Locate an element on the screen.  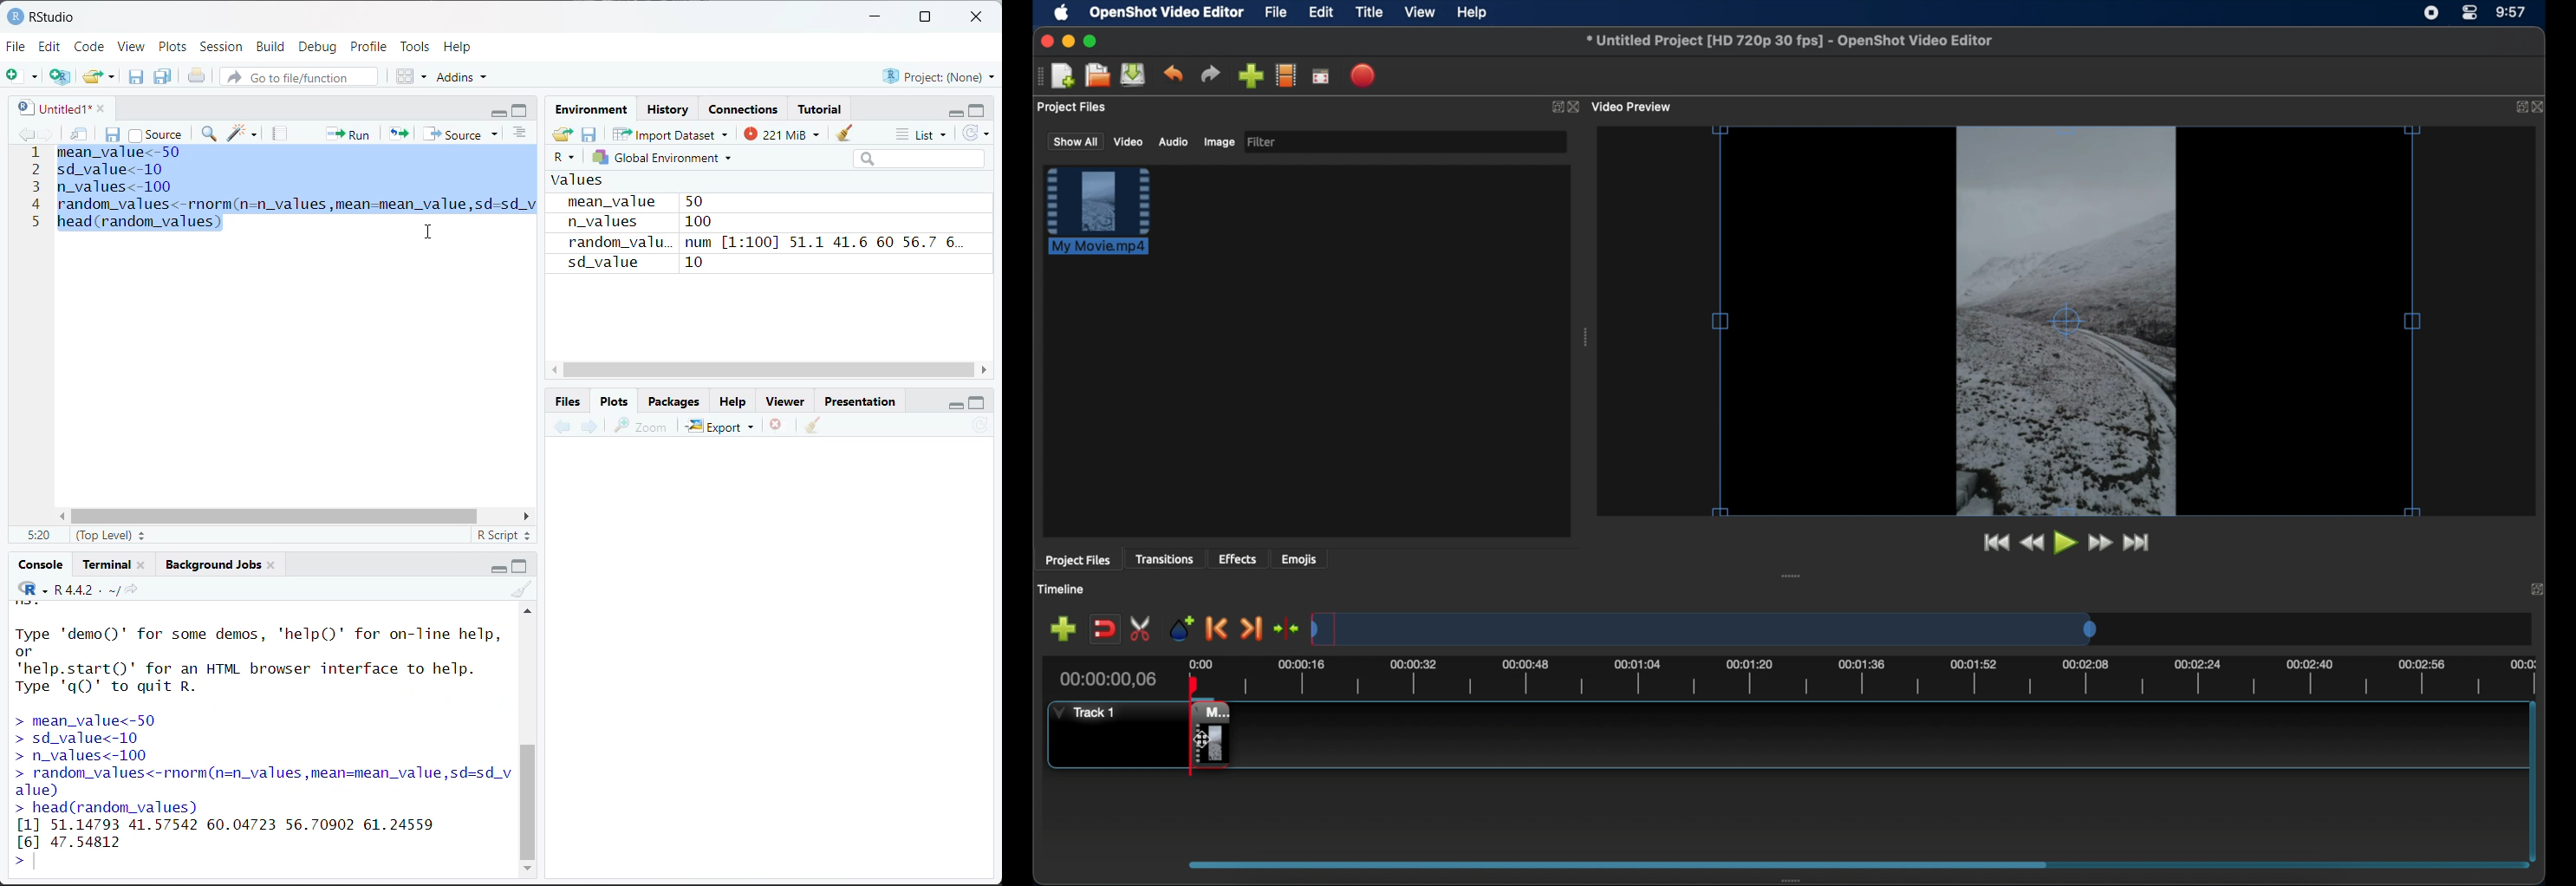
code is located at coordinates (32, 590).